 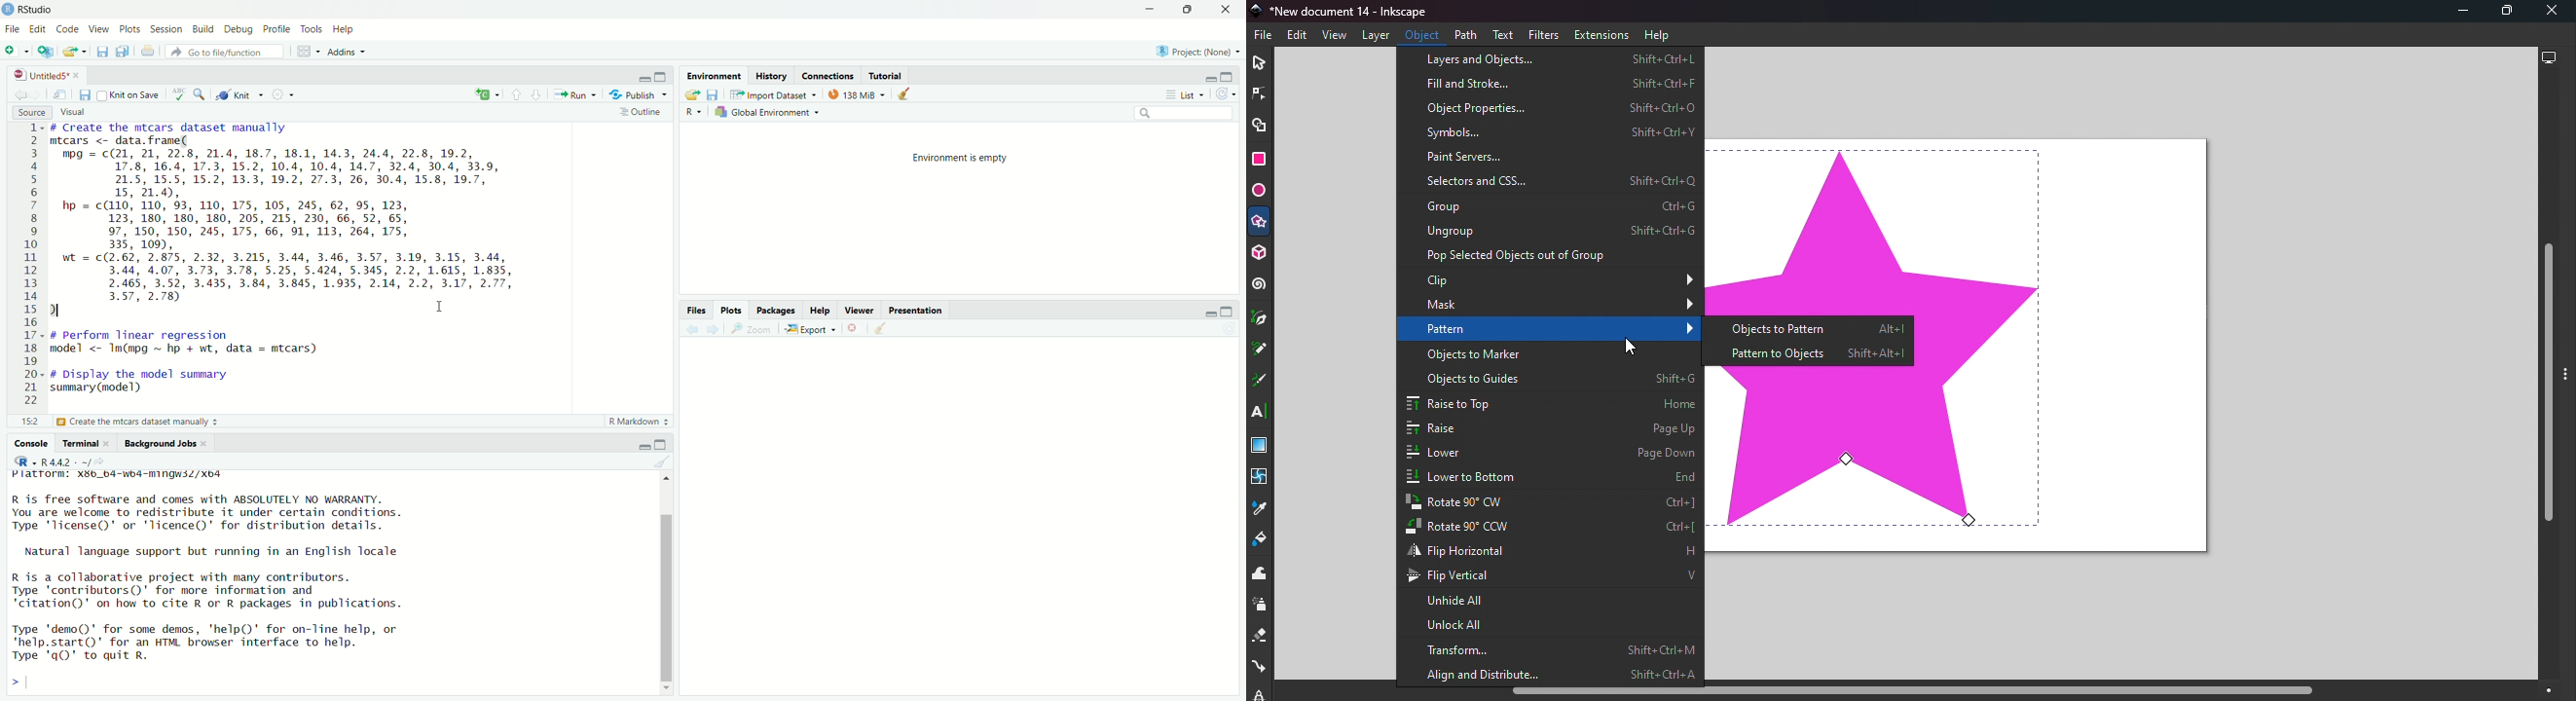 I want to click on clear all plots, so click(x=881, y=328).